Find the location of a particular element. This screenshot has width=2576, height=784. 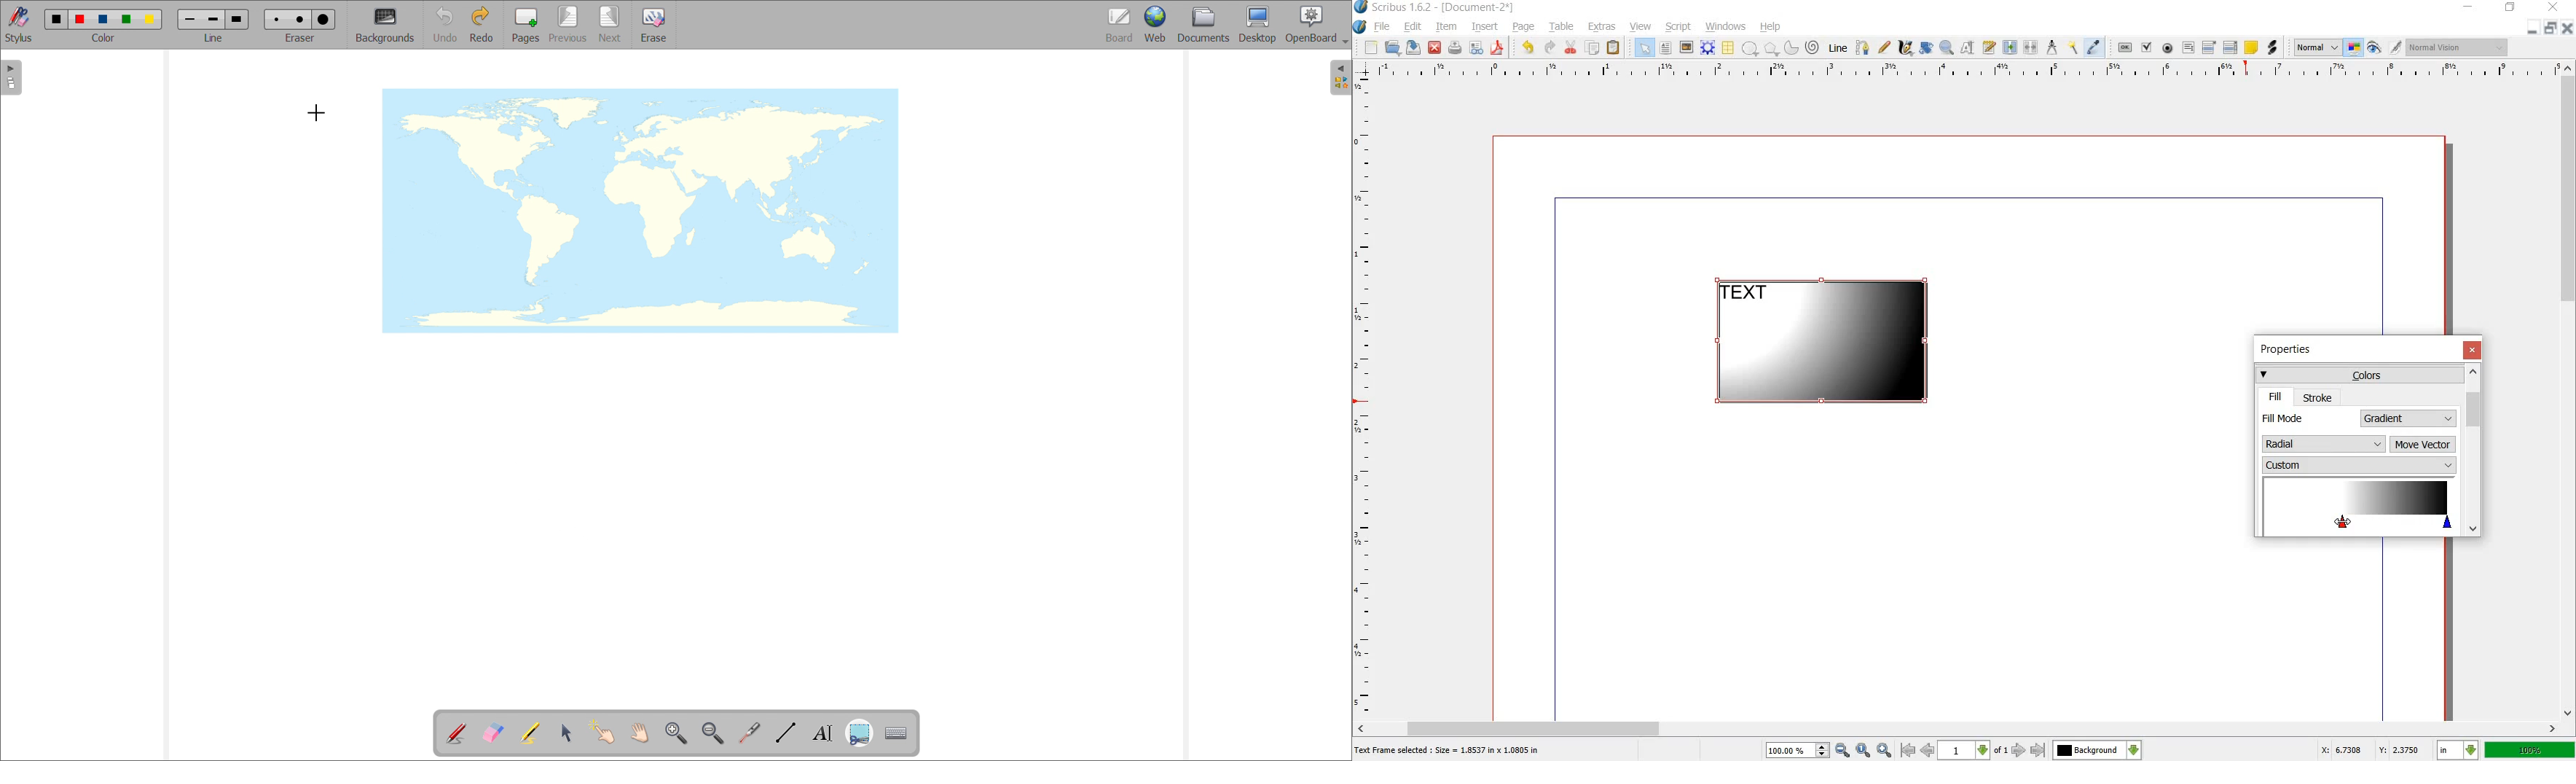

normal vision is located at coordinates (2459, 47).